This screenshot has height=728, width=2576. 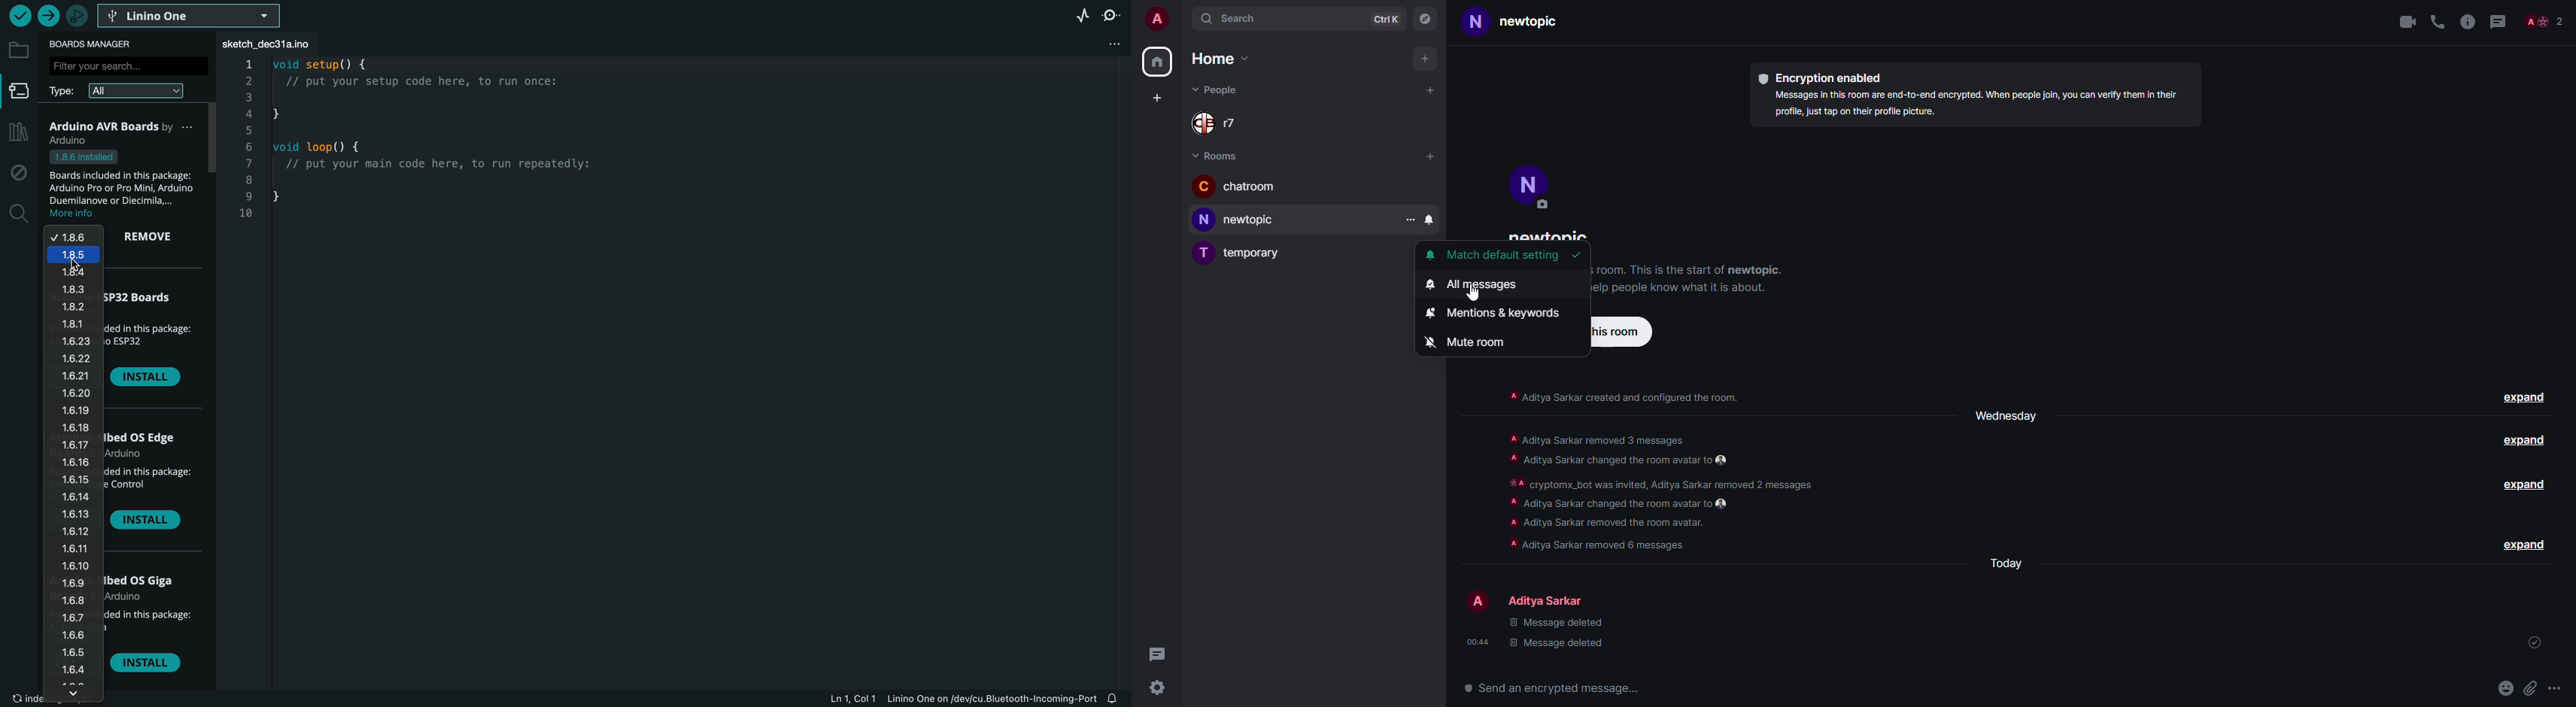 What do you see at coordinates (248, 64) in the screenshot?
I see `1` at bounding box center [248, 64].